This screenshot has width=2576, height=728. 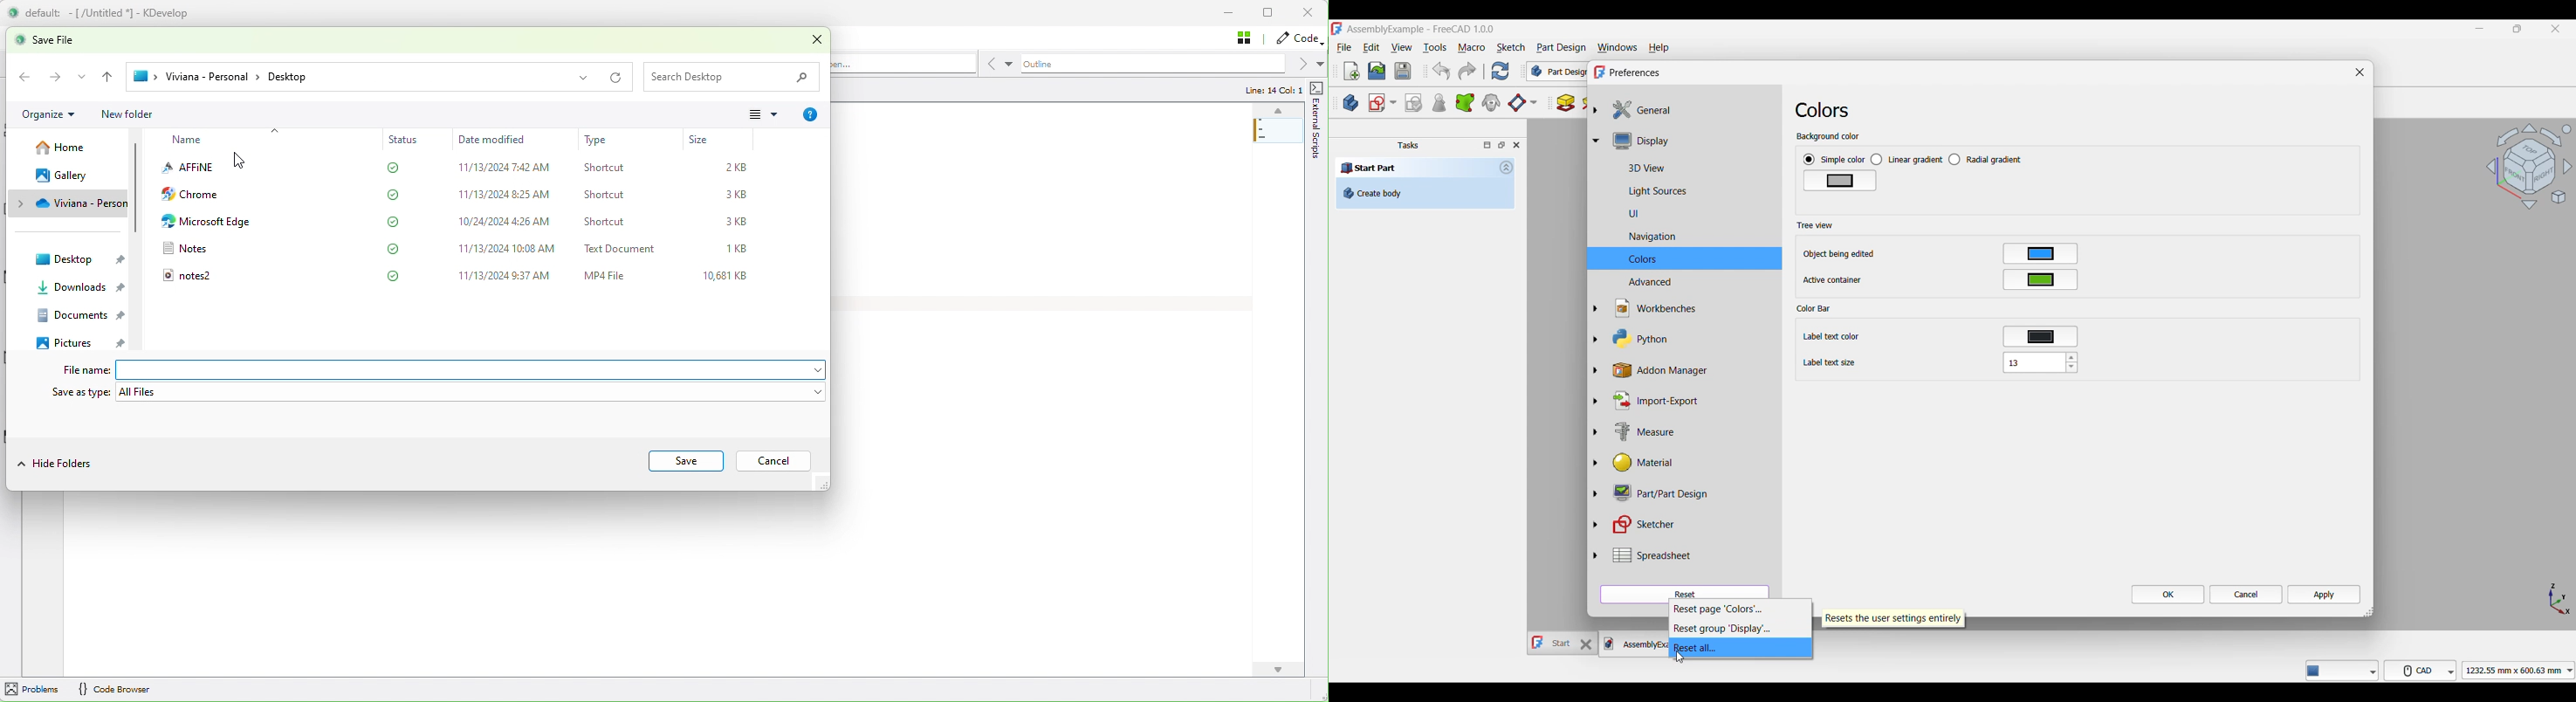 What do you see at coordinates (1637, 142) in the screenshot?
I see `Display settings` at bounding box center [1637, 142].